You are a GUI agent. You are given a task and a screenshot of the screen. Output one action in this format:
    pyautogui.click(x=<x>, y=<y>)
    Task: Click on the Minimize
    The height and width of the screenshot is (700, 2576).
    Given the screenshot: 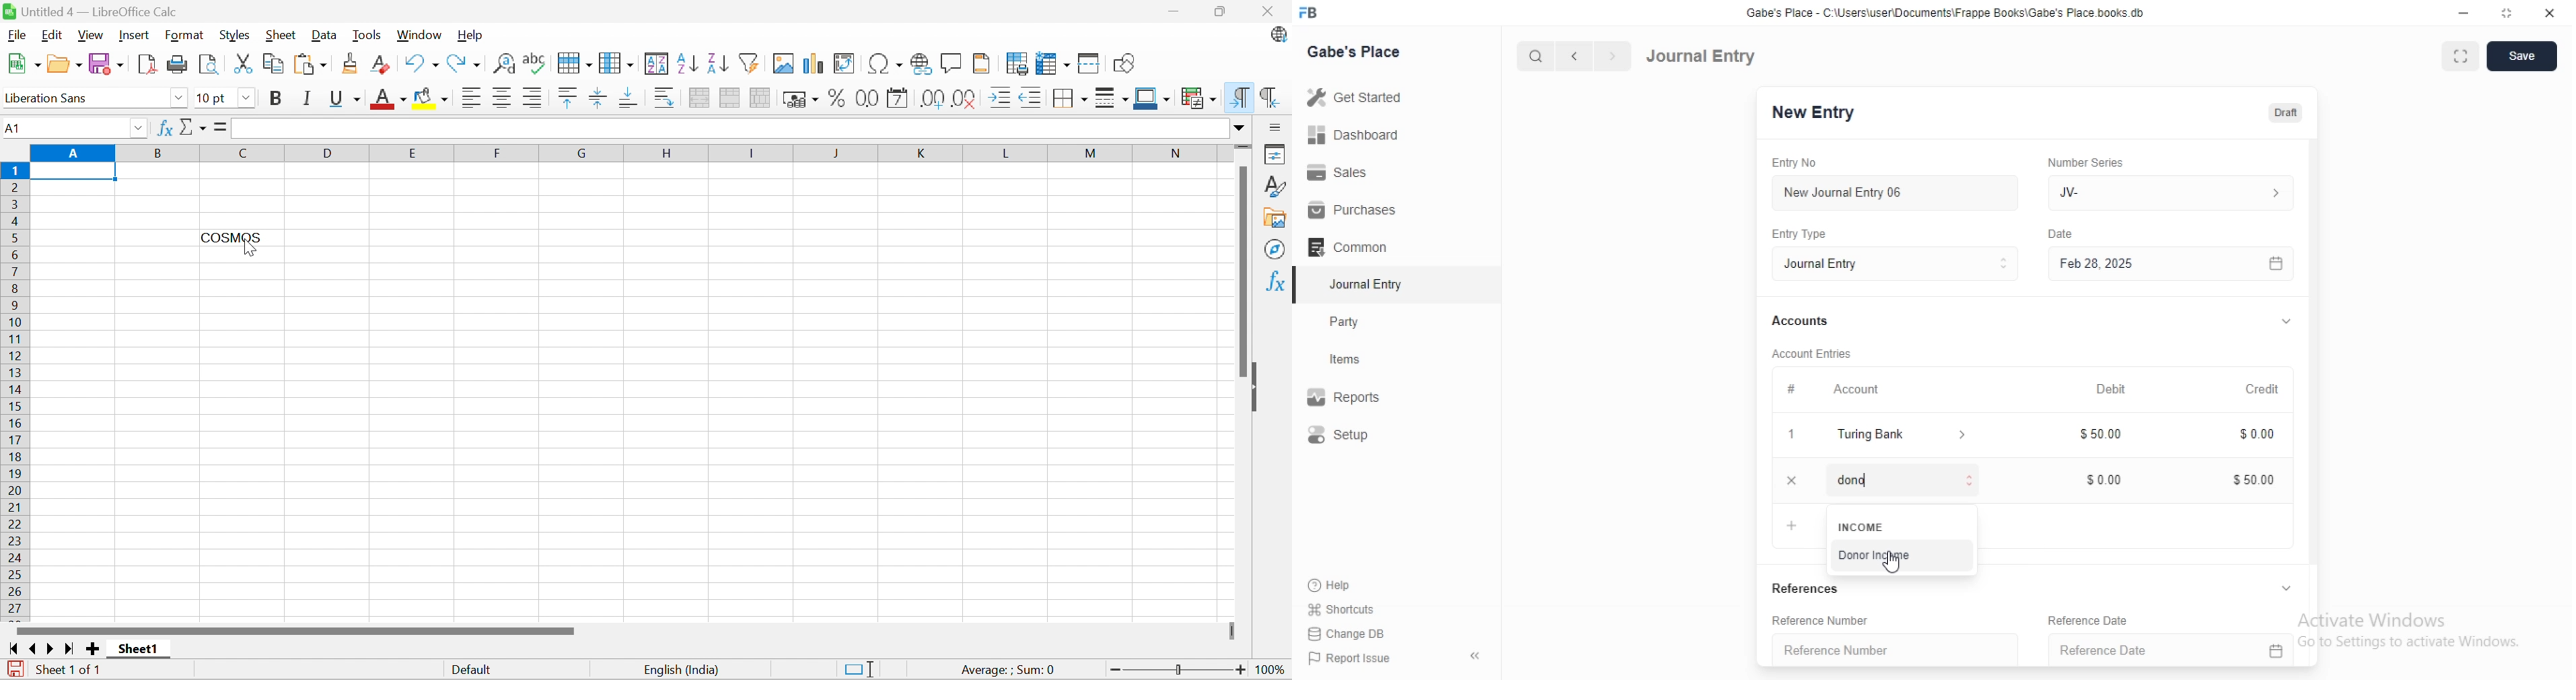 What is the action you would take?
    pyautogui.click(x=1174, y=11)
    